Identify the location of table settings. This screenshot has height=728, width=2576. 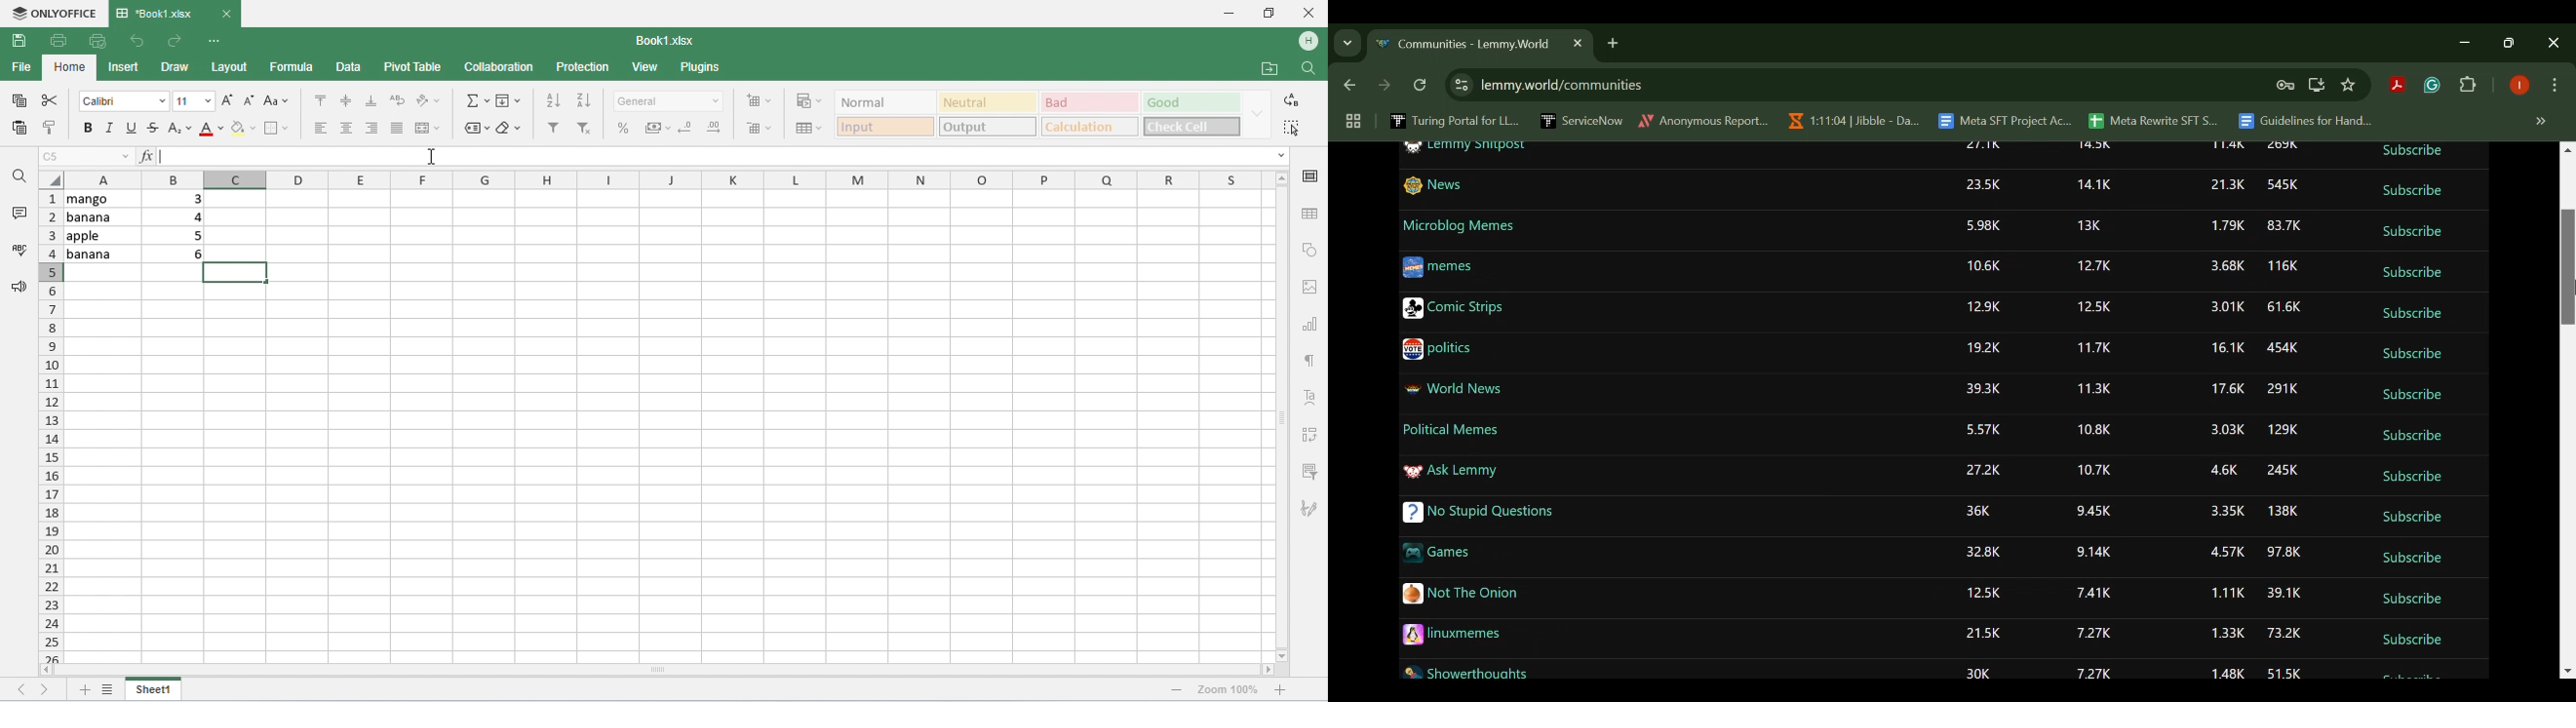
(1310, 213).